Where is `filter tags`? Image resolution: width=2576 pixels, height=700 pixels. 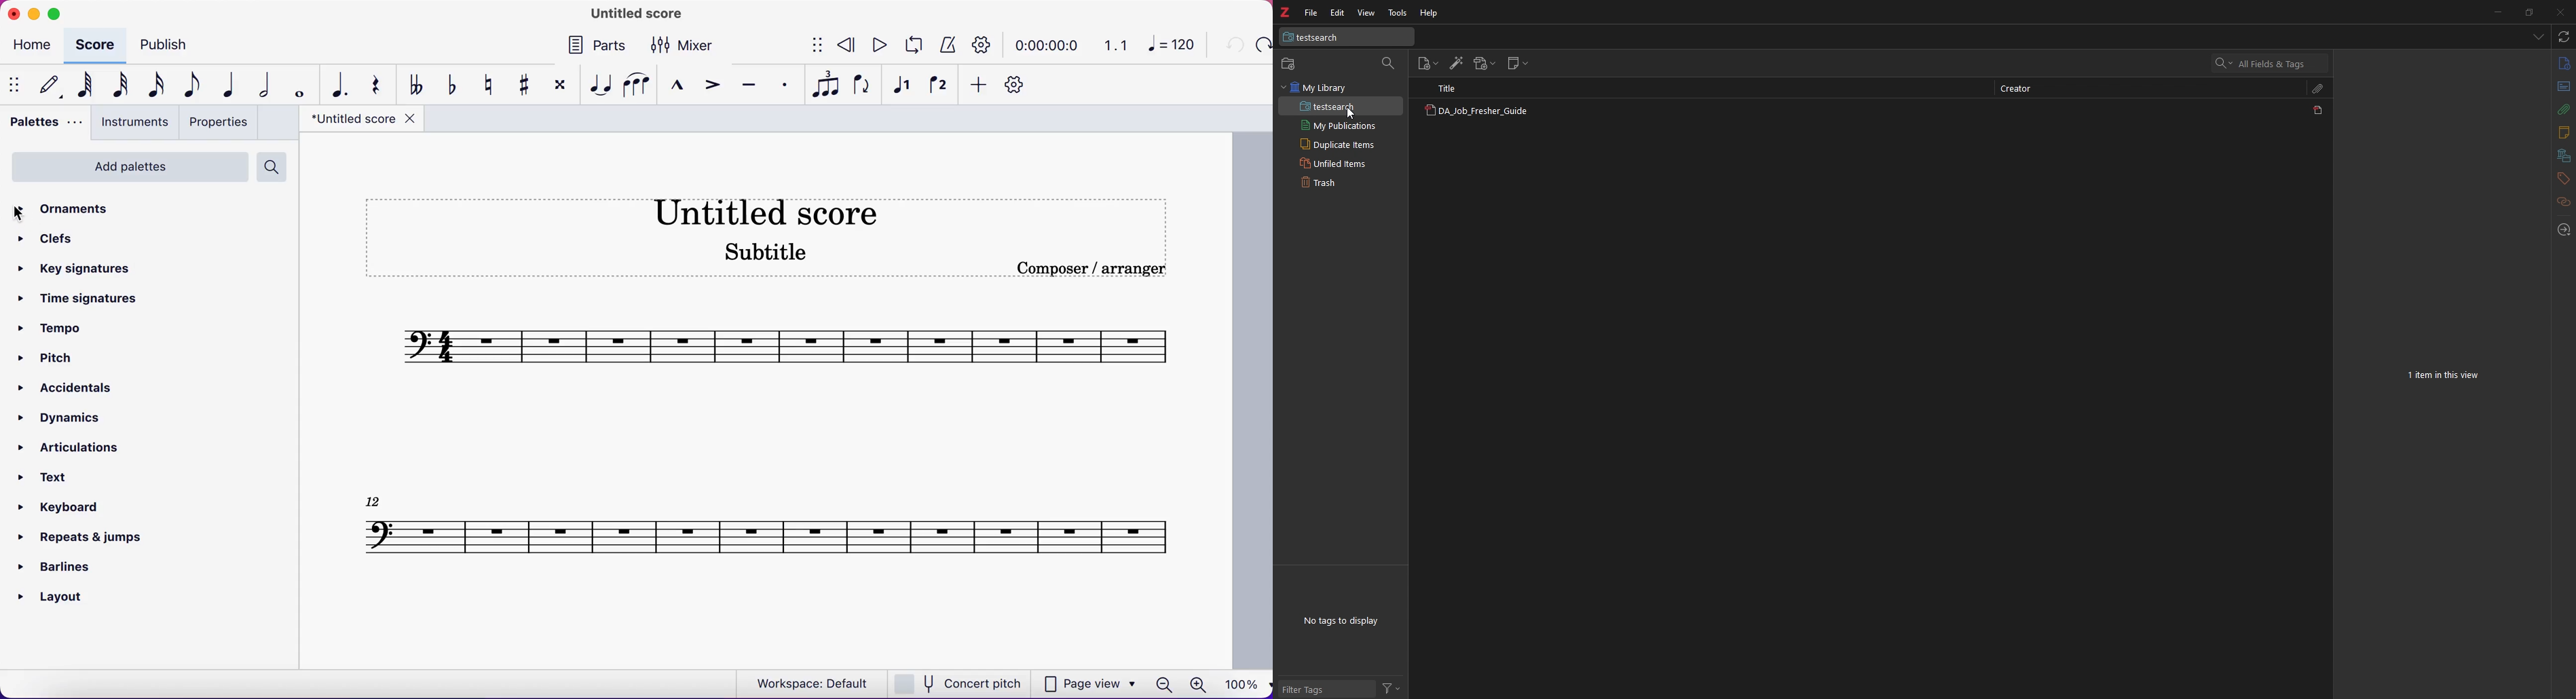 filter tags is located at coordinates (1327, 689).